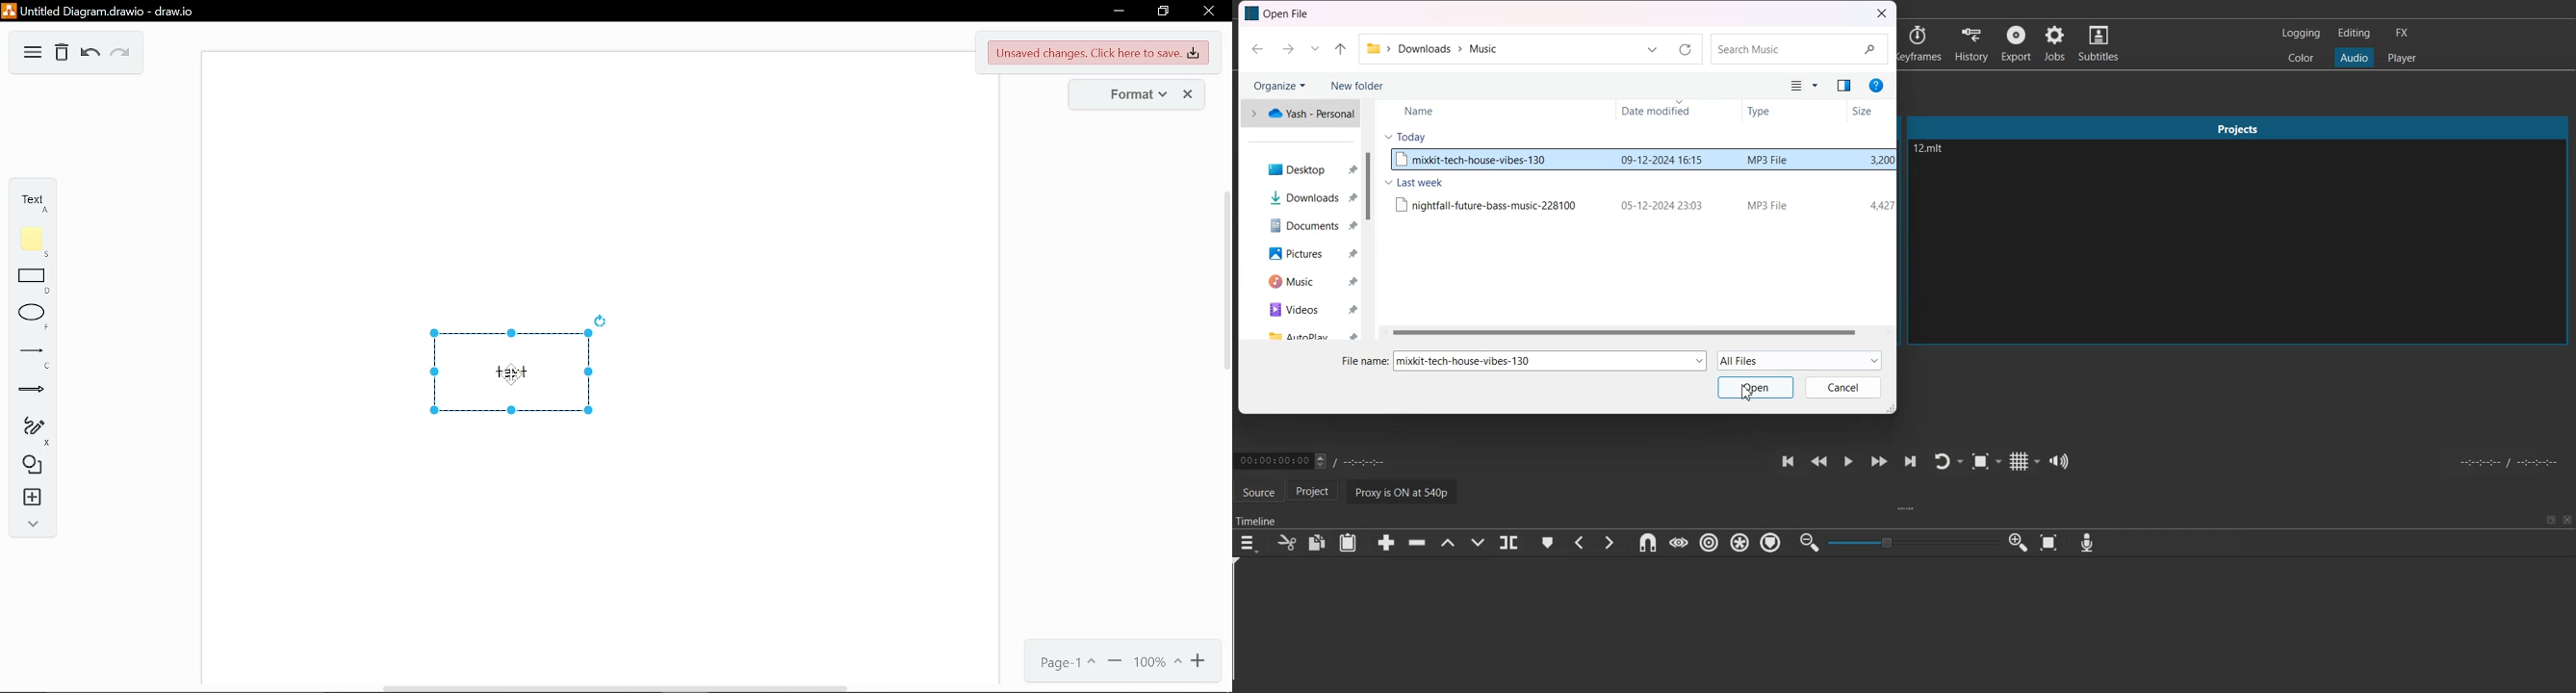 The width and height of the screenshot is (2576, 700). Describe the element at coordinates (62, 53) in the screenshot. I see `delete` at that location.